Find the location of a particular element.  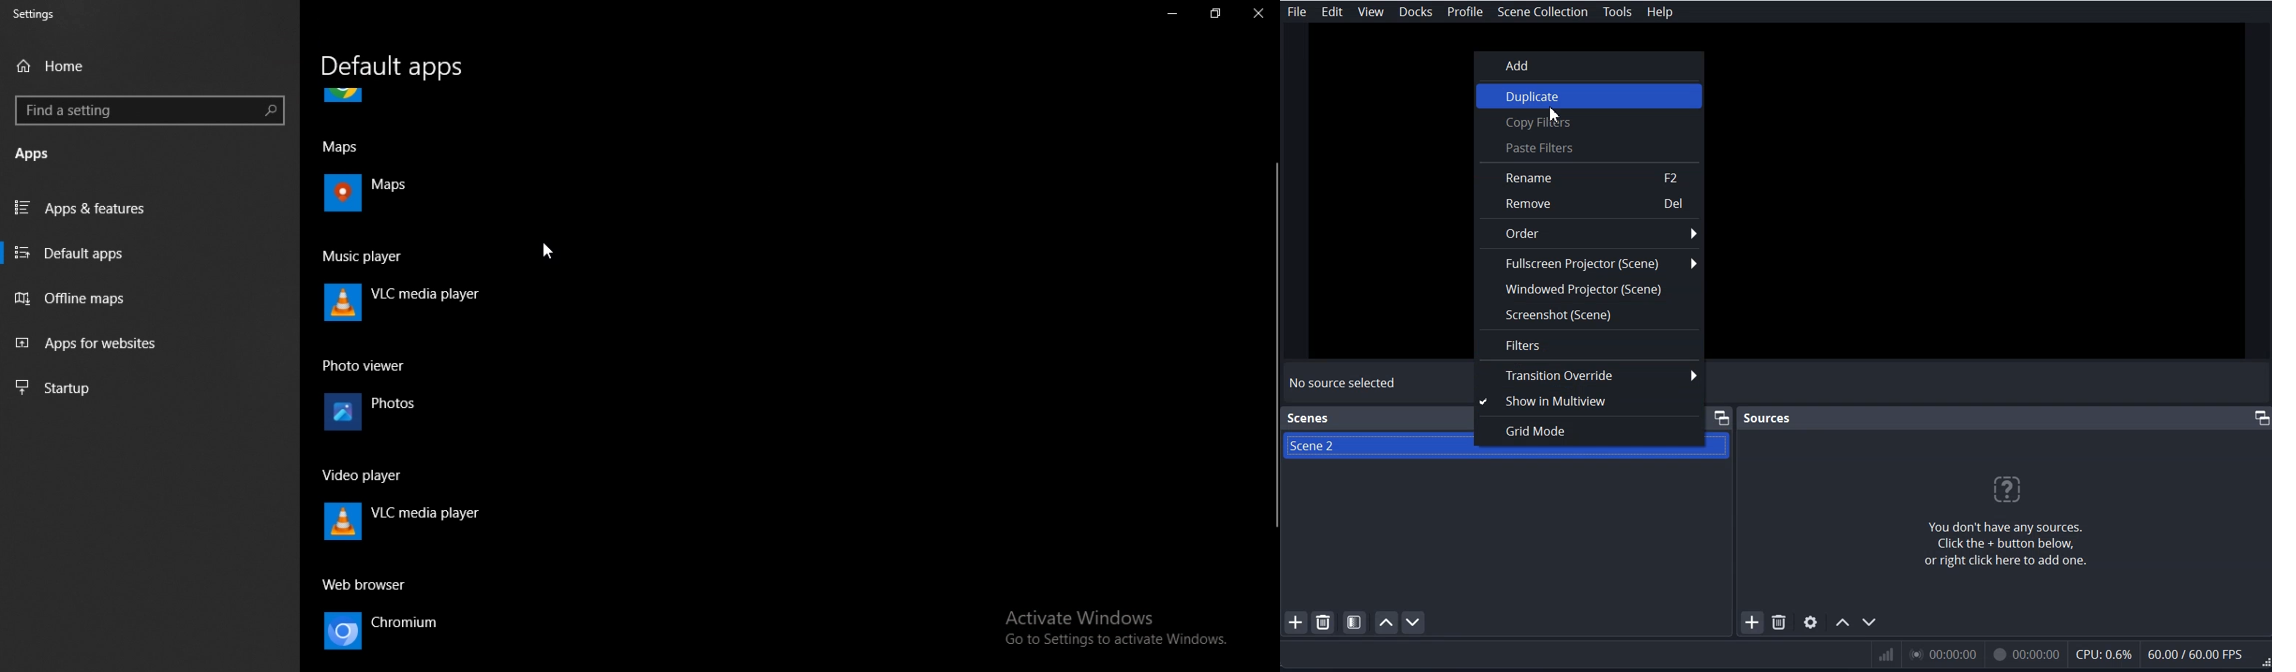

Grid Mode is located at coordinates (1590, 431).